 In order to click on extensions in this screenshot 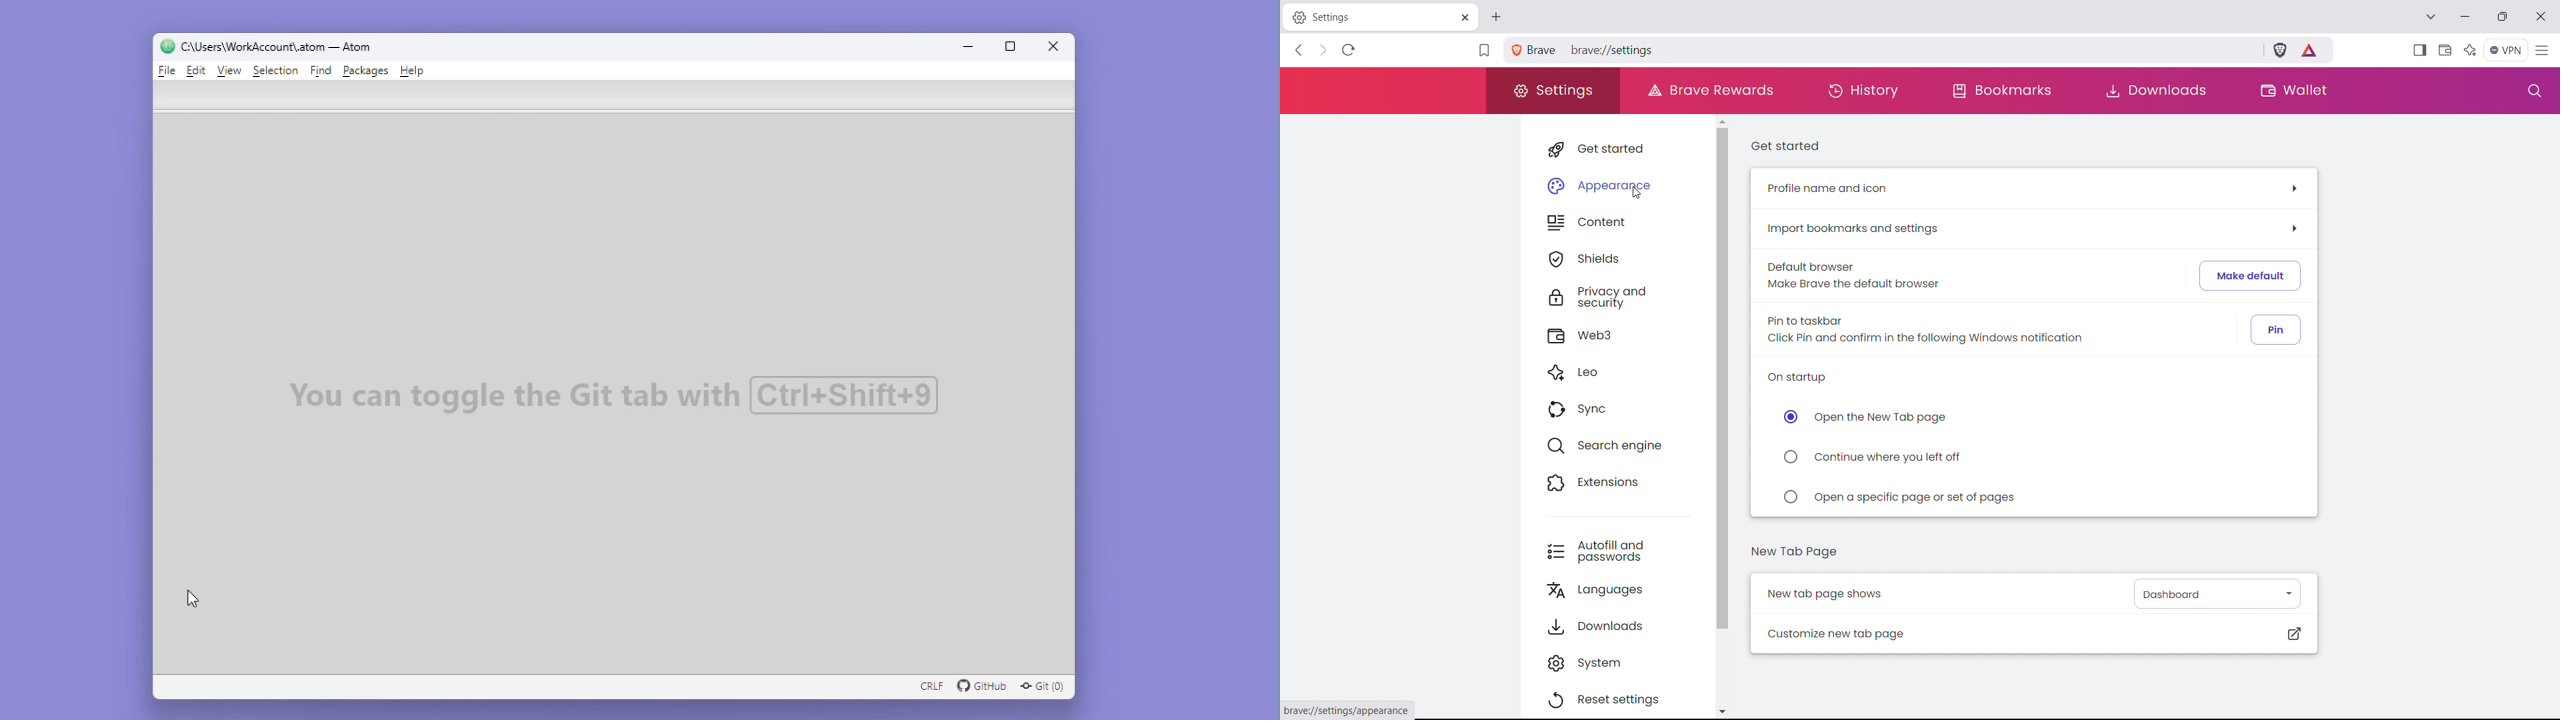, I will do `click(1619, 480)`.